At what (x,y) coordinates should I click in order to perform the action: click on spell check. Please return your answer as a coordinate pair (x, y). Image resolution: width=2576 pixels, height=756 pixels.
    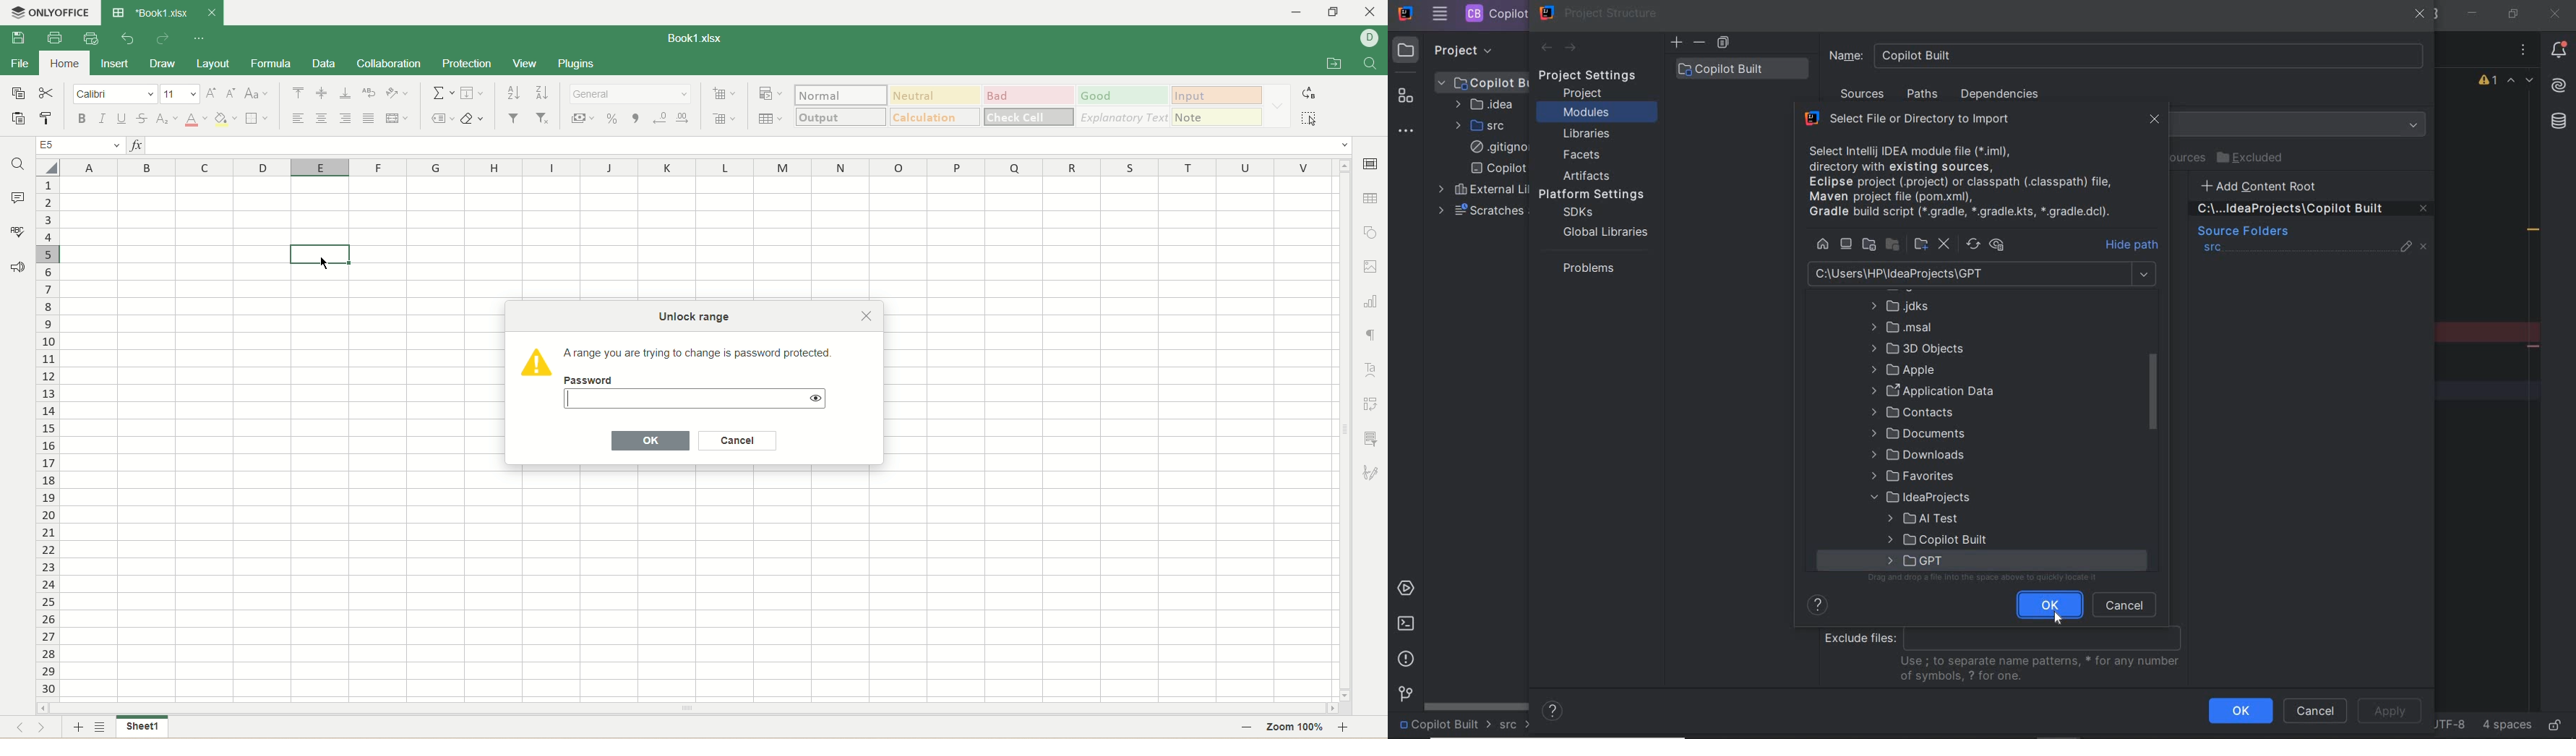
    Looking at the image, I should click on (18, 234).